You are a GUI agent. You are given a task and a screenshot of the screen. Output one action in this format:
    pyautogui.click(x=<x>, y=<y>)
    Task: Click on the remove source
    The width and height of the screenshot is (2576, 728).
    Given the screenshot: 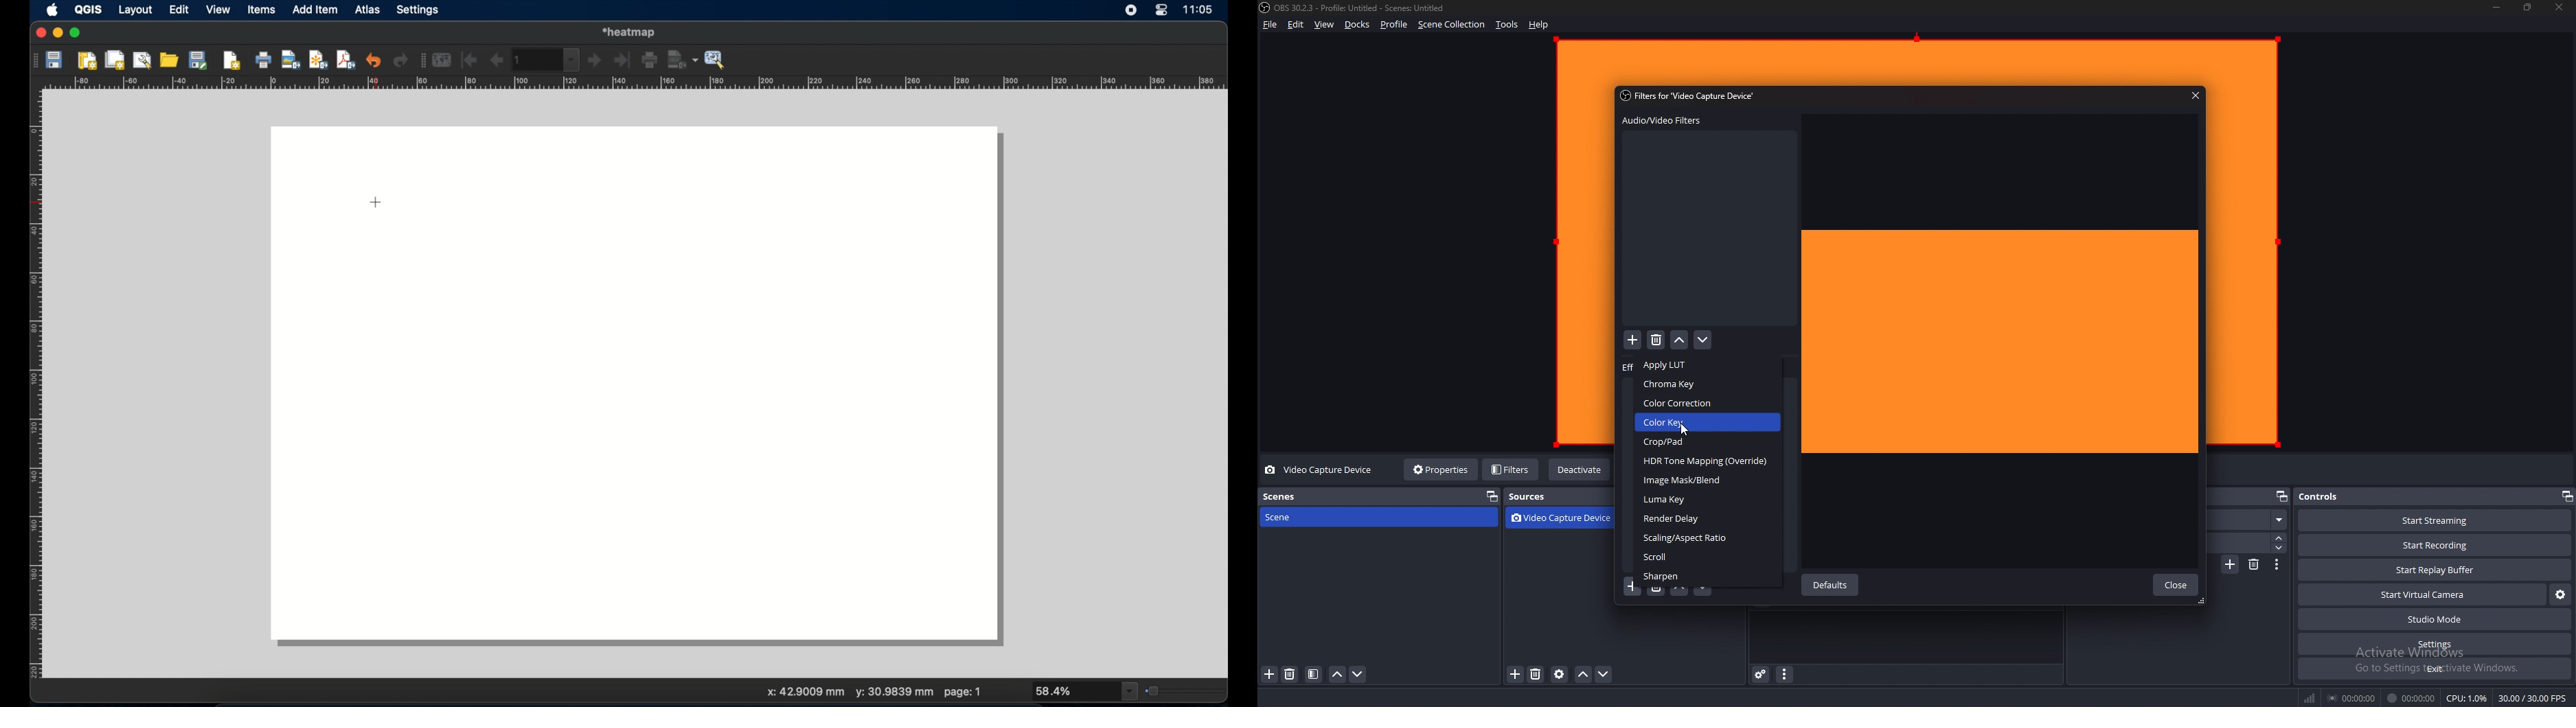 What is the action you would take?
    pyautogui.click(x=1536, y=675)
    